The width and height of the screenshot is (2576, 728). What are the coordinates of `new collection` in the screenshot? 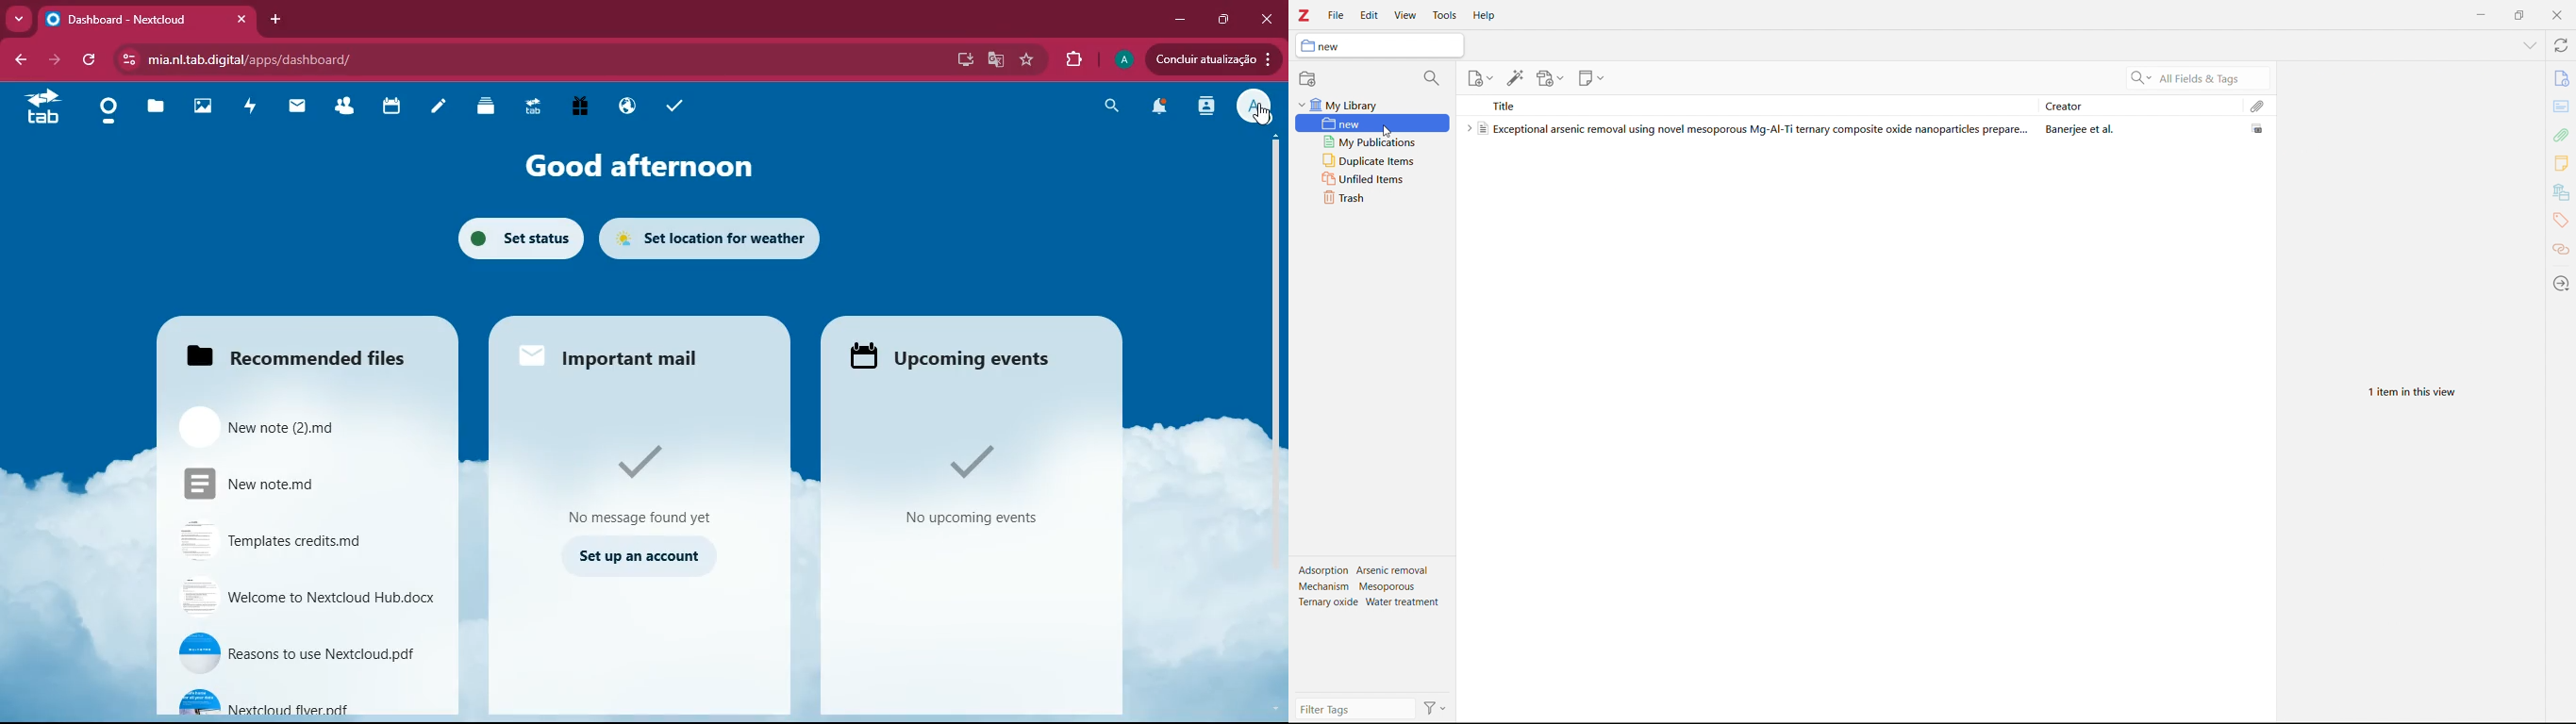 It's located at (1309, 78).